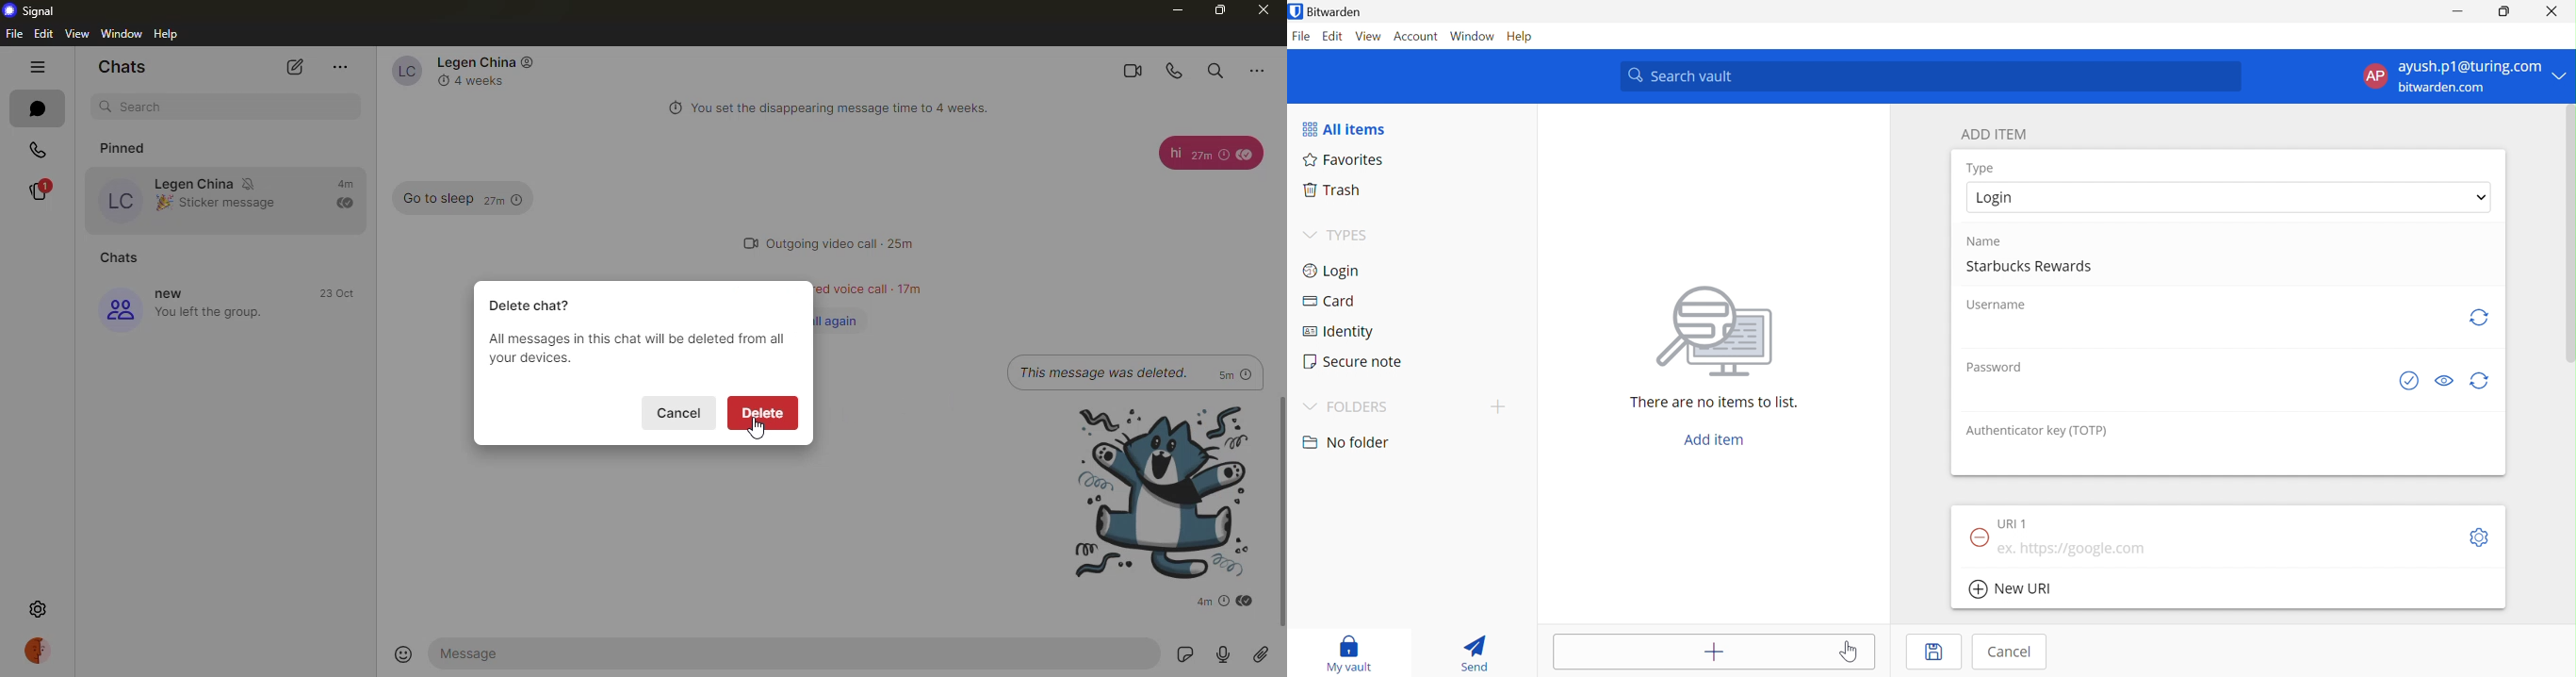 This screenshot has width=2576, height=700. I want to click on scroll bar, so click(1281, 515).